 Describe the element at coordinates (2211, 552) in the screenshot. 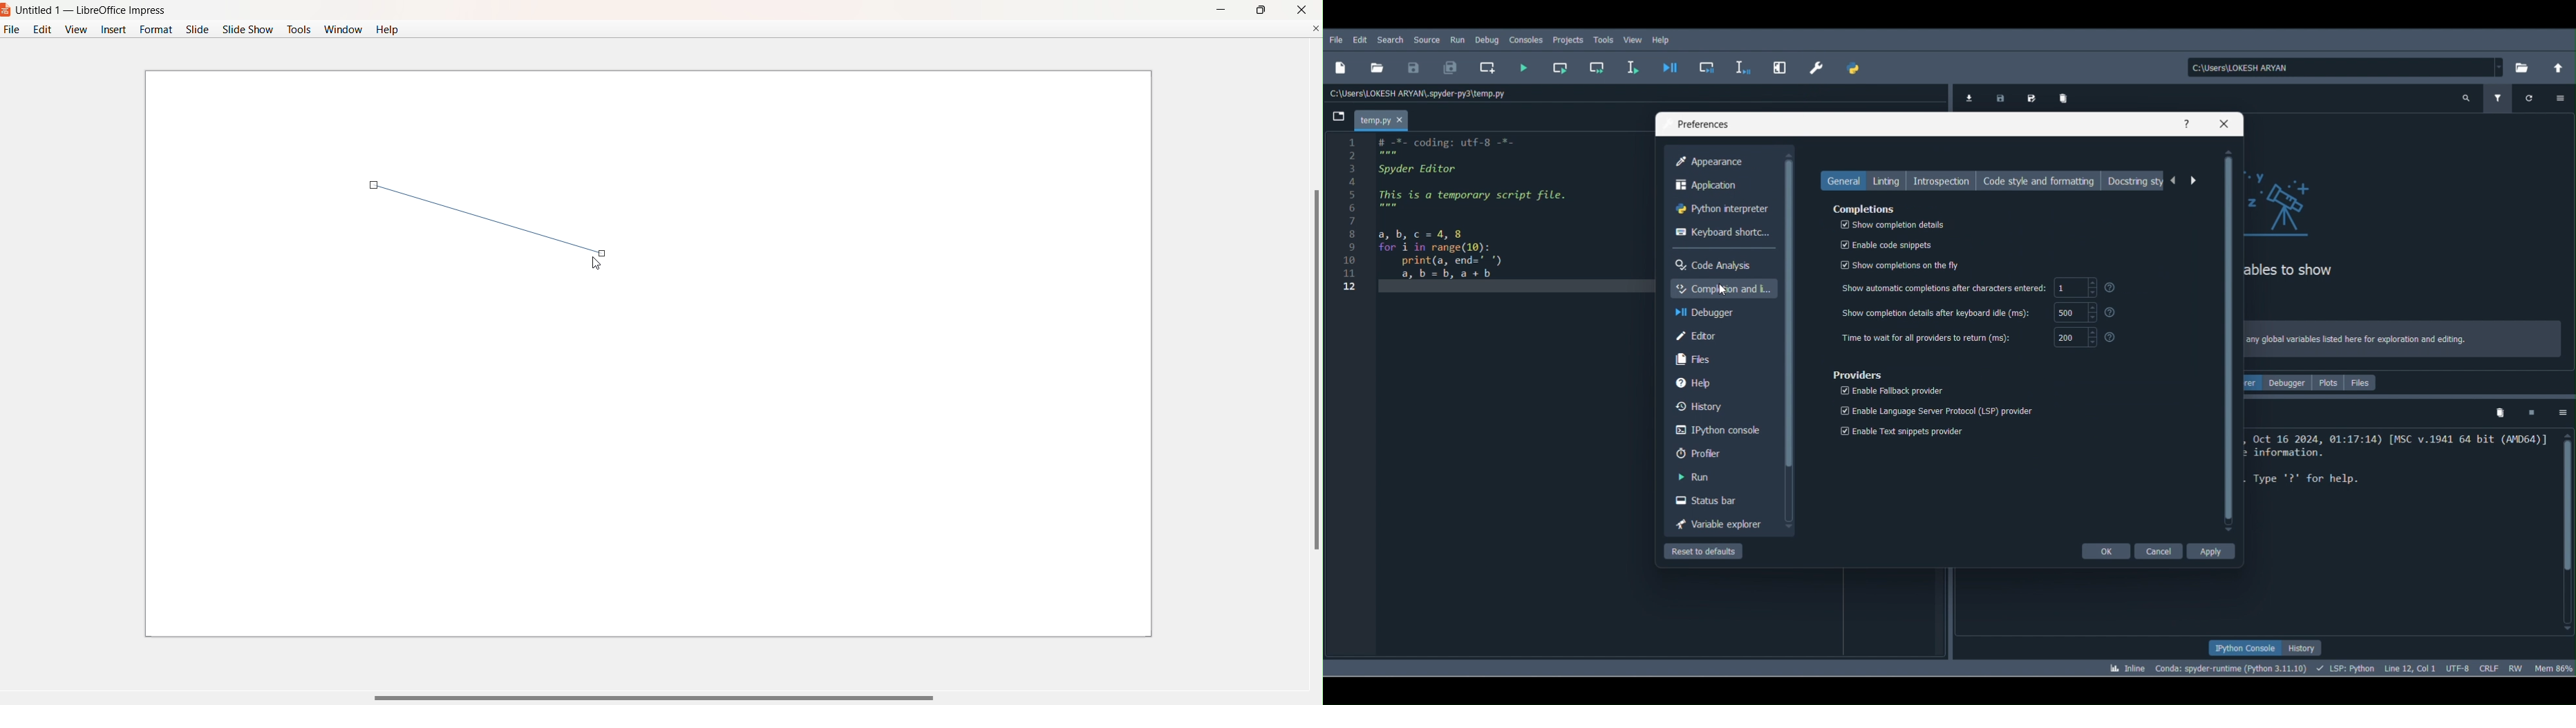

I see `Apply` at that location.